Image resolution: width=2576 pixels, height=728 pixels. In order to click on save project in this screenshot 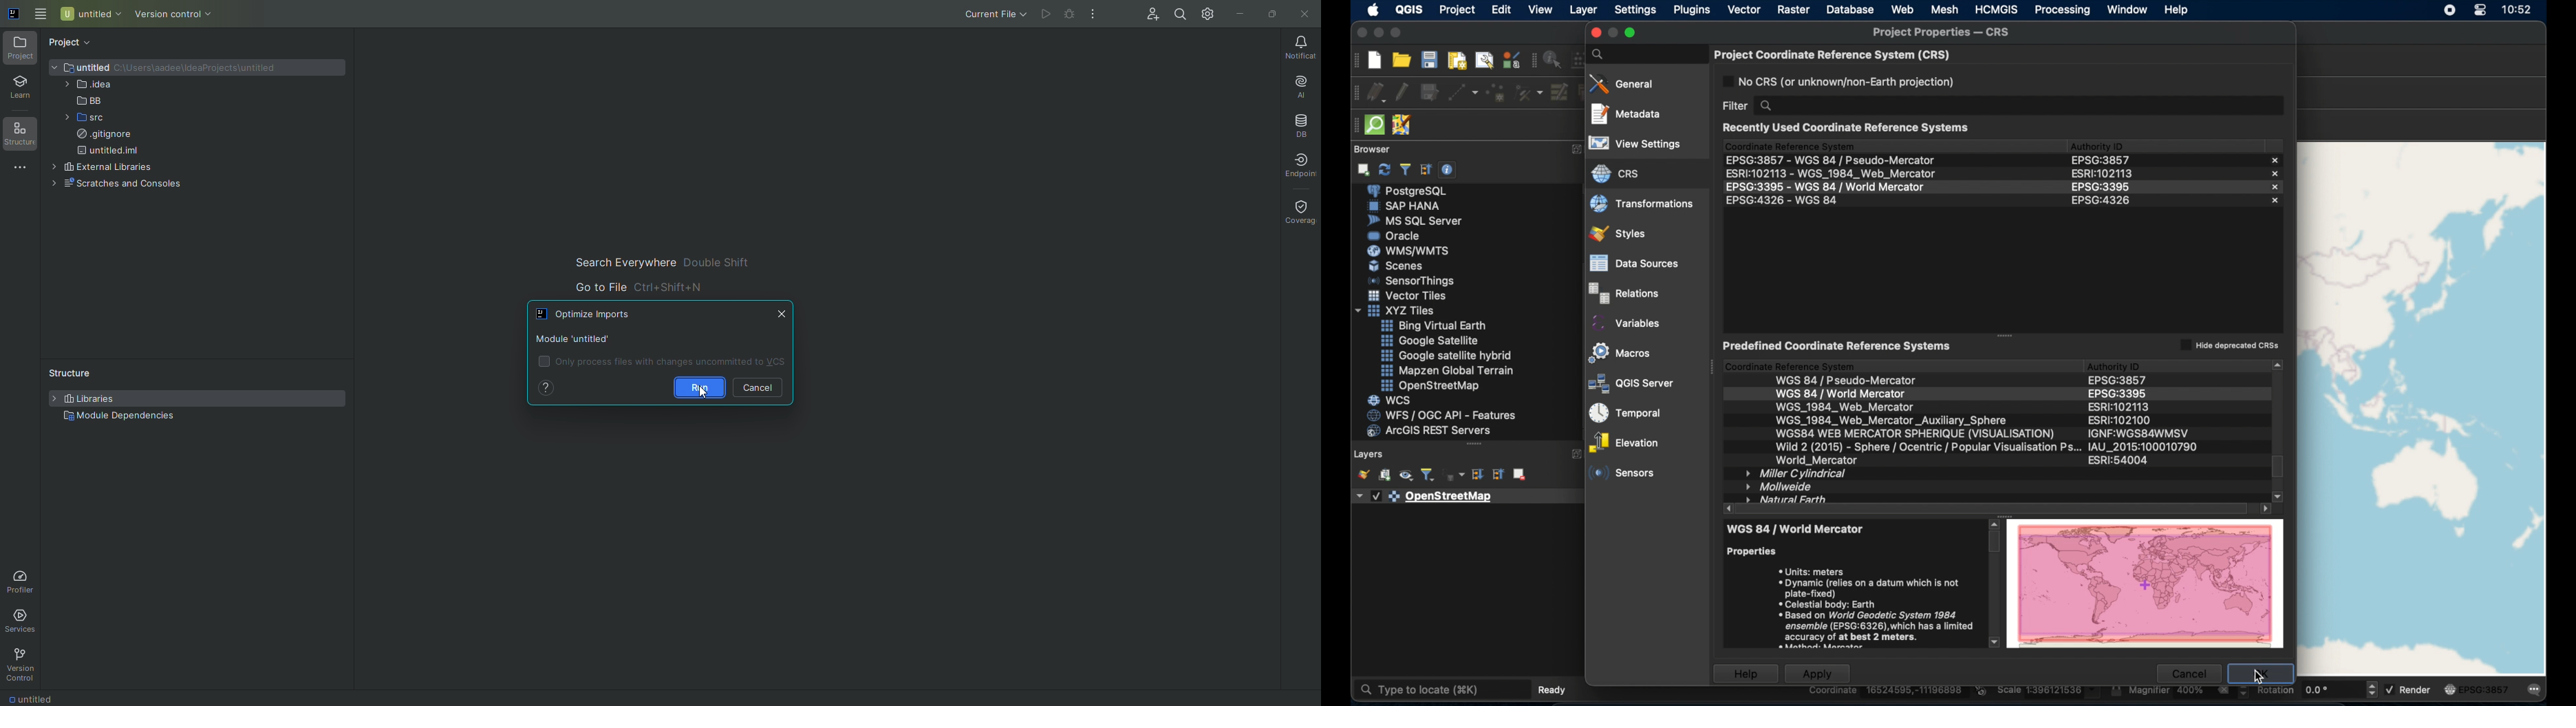, I will do `click(1429, 60)`.